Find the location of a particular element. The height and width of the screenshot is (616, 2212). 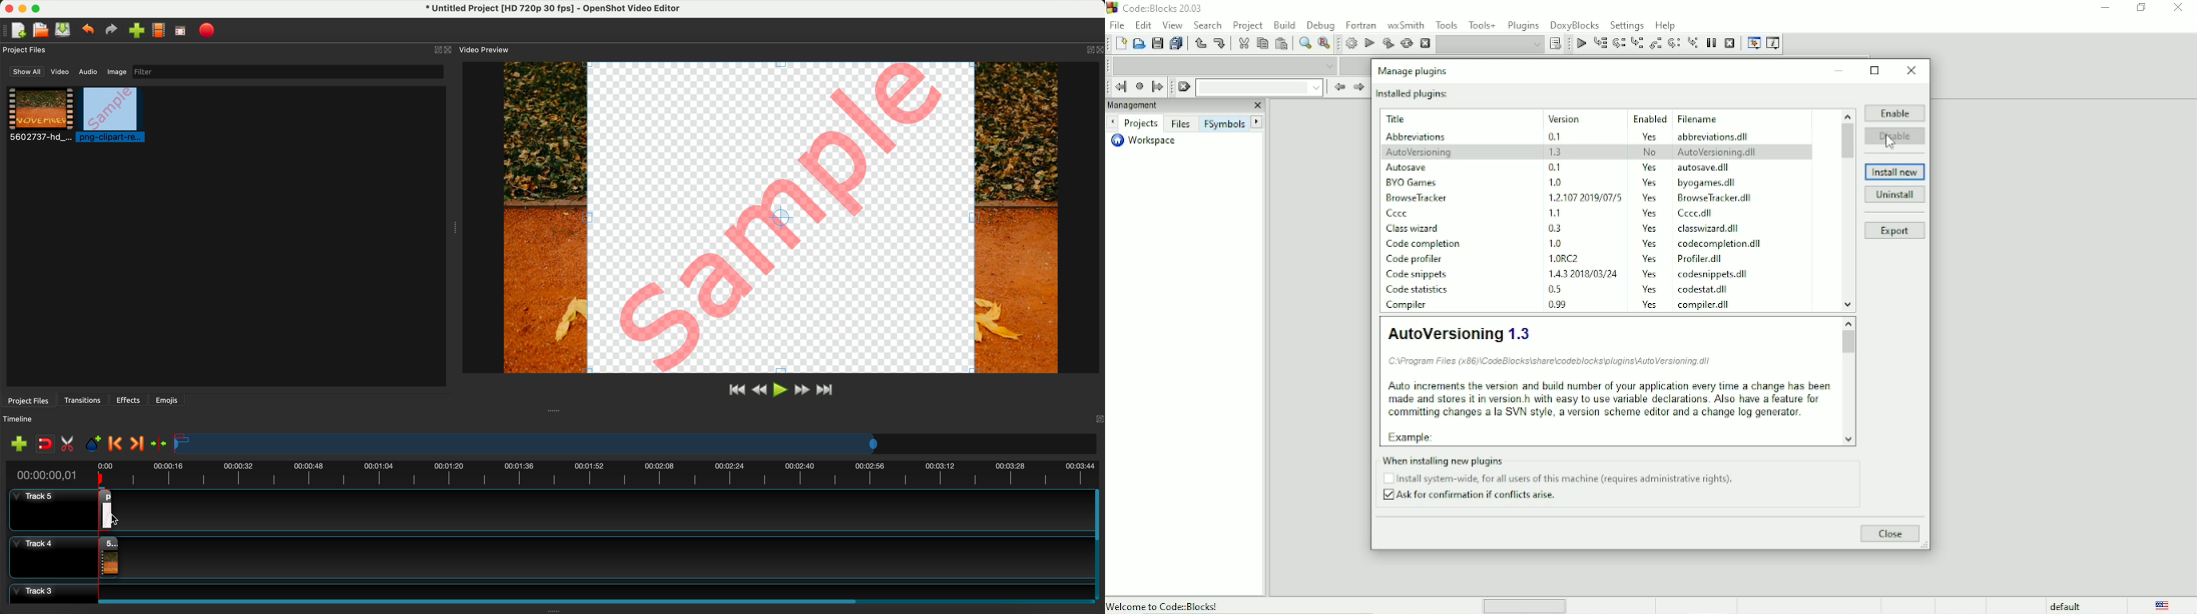

Yes is located at coordinates (1653, 245).